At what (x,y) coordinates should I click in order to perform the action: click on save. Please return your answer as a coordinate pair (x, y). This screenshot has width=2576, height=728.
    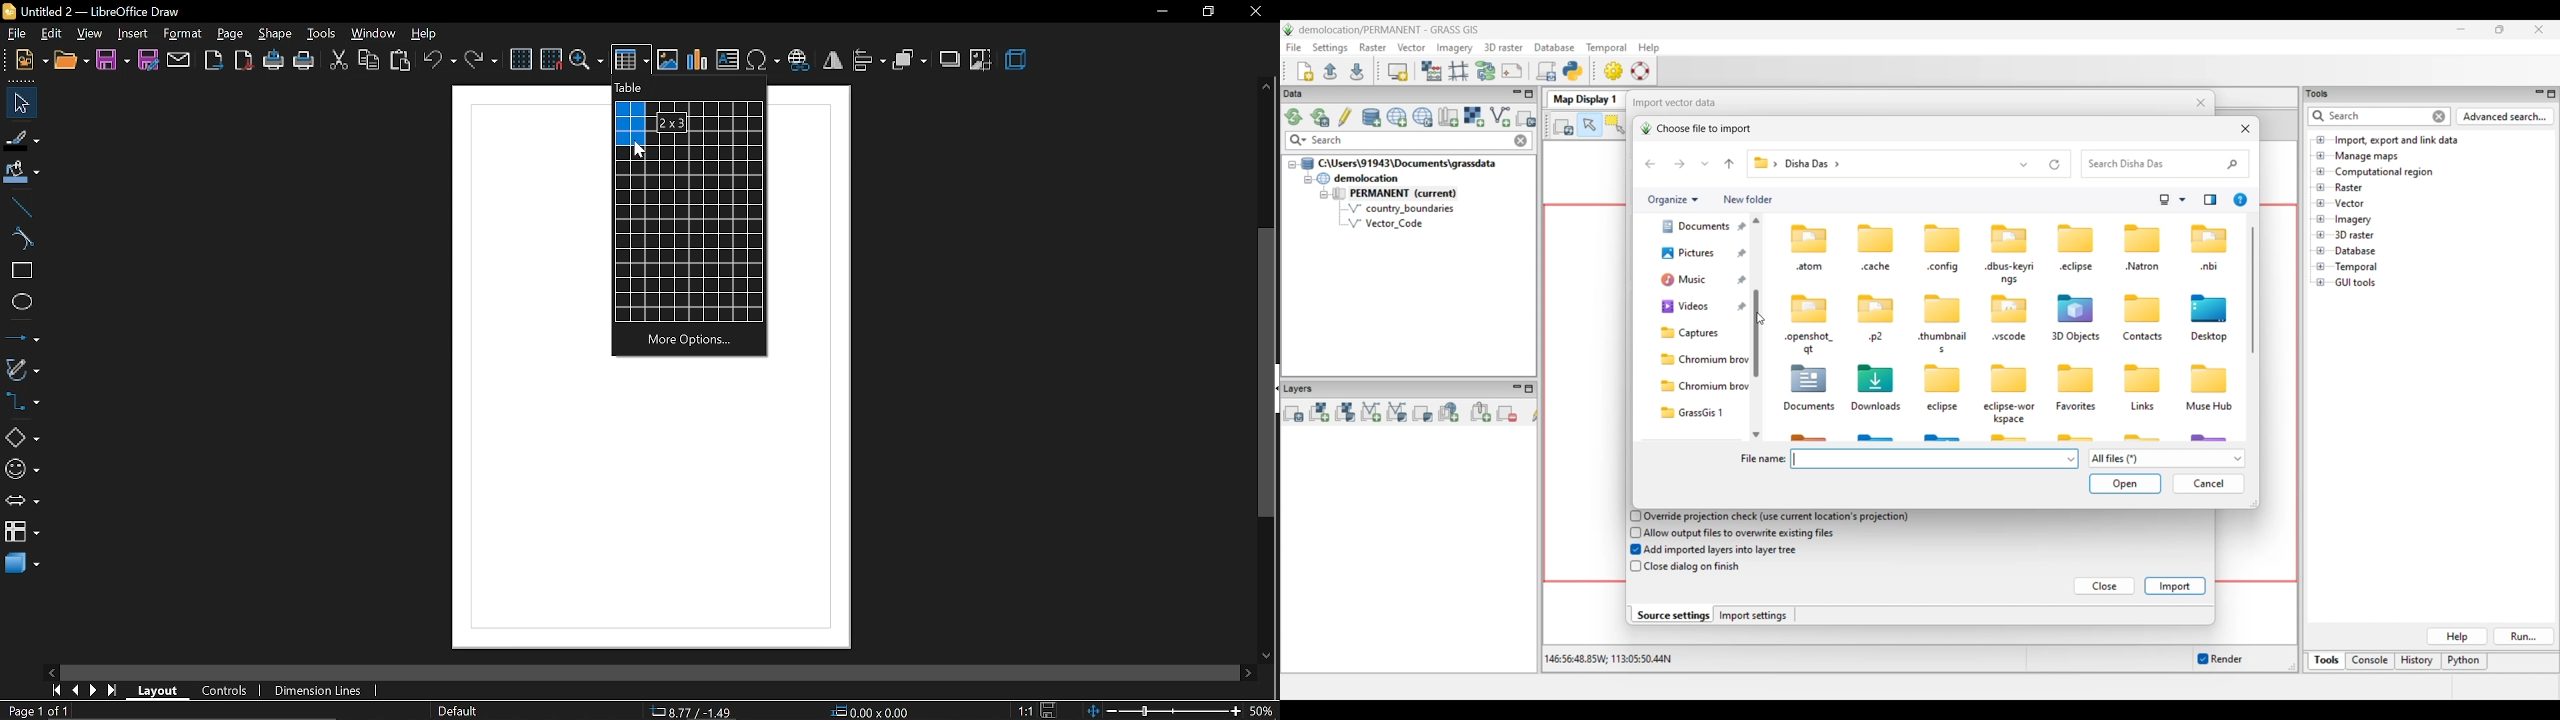
    Looking at the image, I should click on (113, 60).